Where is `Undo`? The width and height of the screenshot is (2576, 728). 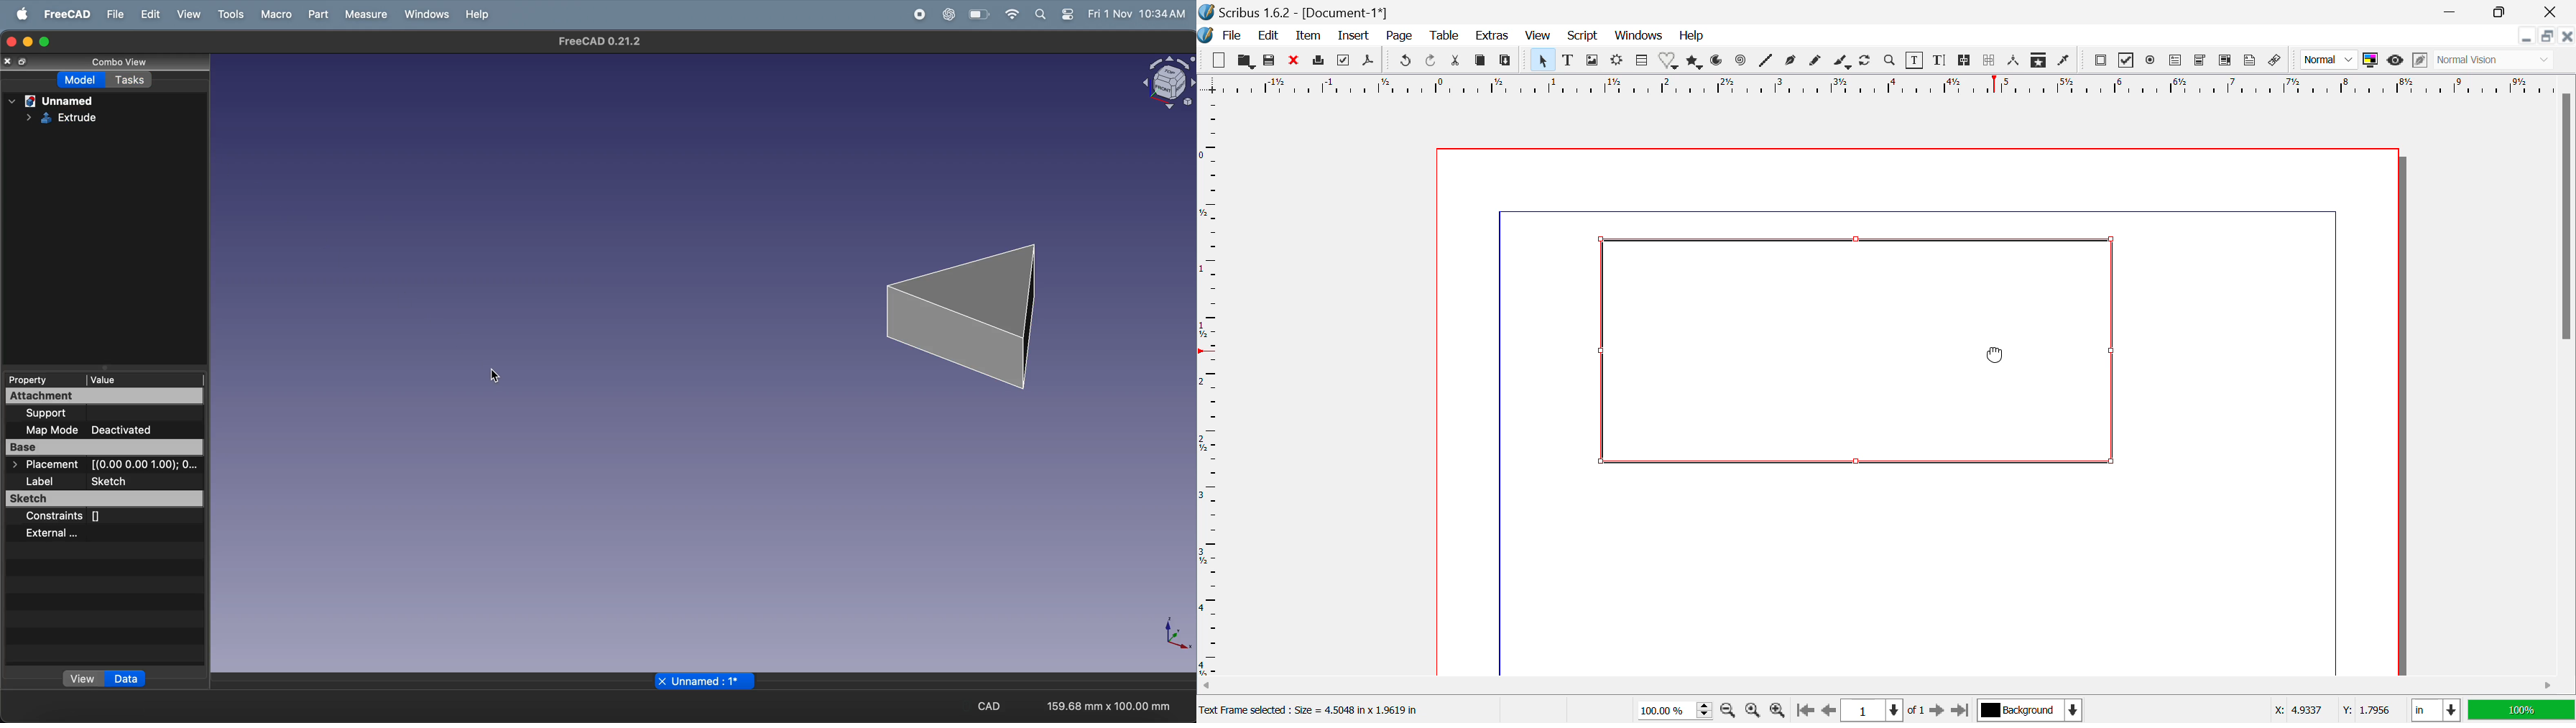
Undo is located at coordinates (1404, 62).